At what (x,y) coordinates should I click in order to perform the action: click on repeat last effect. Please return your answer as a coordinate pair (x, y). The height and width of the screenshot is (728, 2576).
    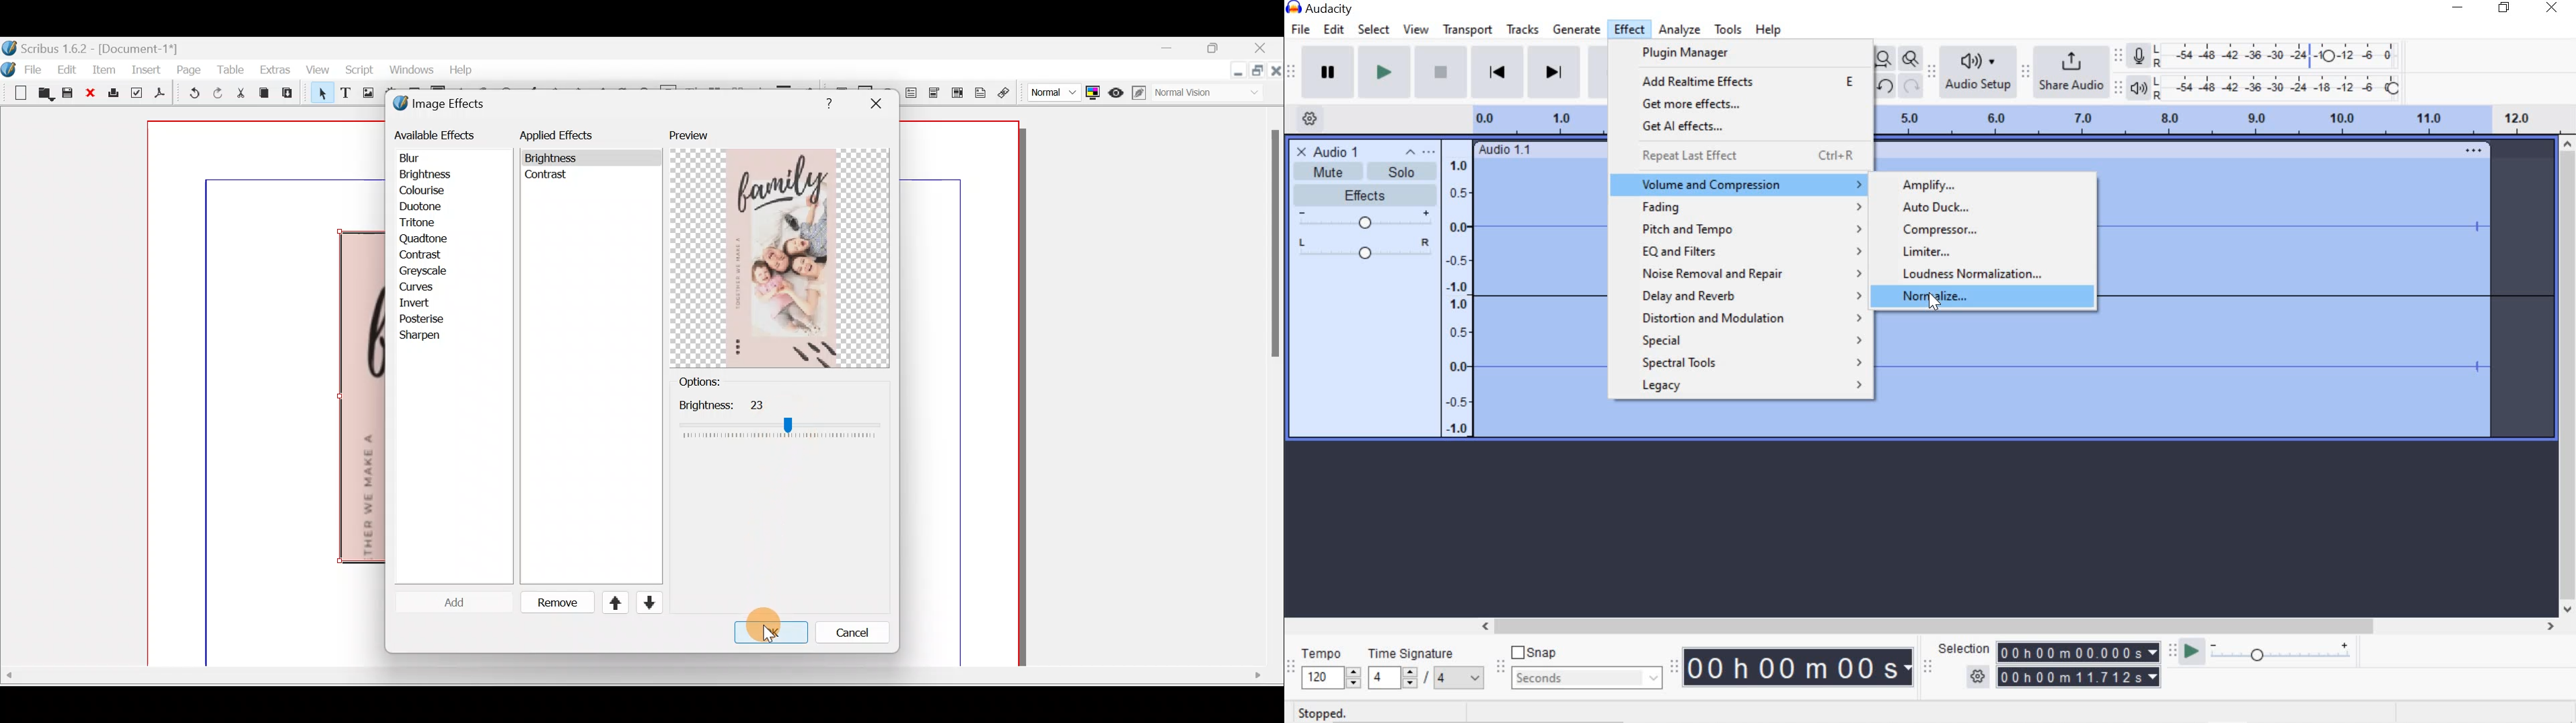
    Looking at the image, I should click on (1748, 158).